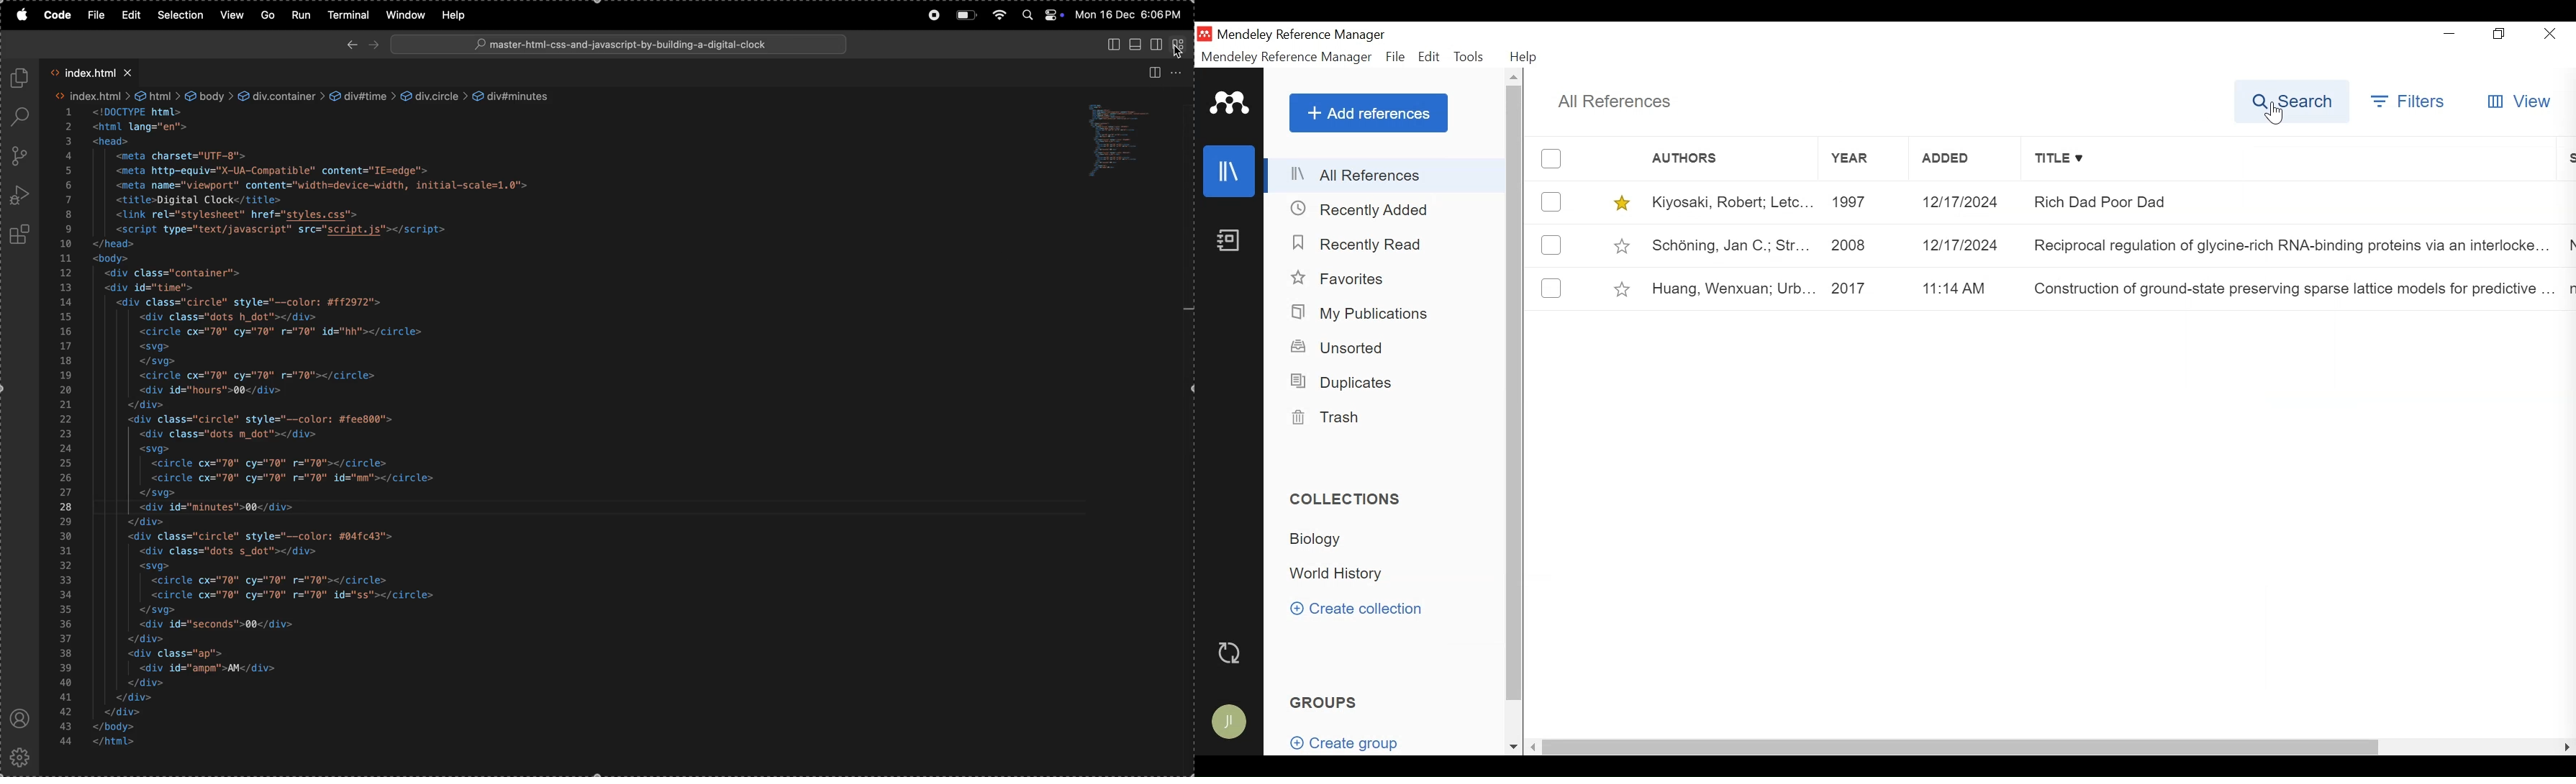 This screenshot has width=2576, height=784. Describe the element at coordinates (1287, 57) in the screenshot. I see `Mendeley Reference Manager` at that location.